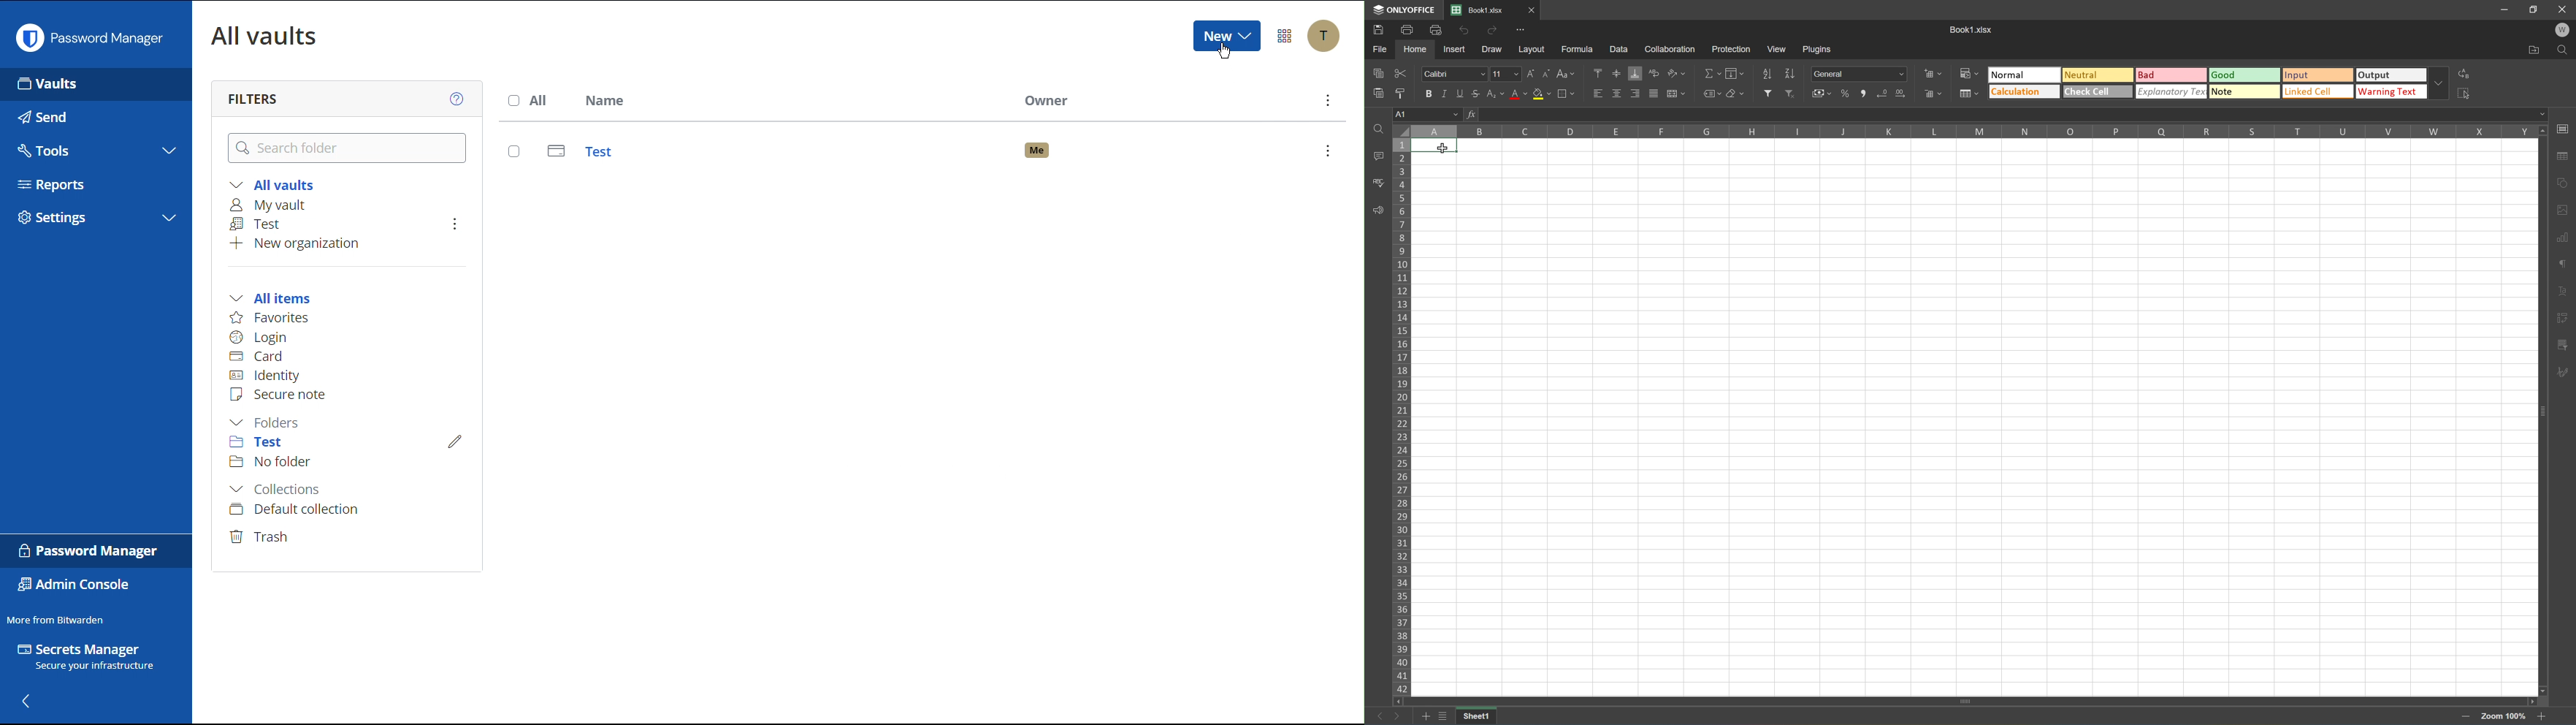 This screenshot has height=728, width=2576. Describe the element at coordinates (1674, 50) in the screenshot. I see `Collaboration` at that location.